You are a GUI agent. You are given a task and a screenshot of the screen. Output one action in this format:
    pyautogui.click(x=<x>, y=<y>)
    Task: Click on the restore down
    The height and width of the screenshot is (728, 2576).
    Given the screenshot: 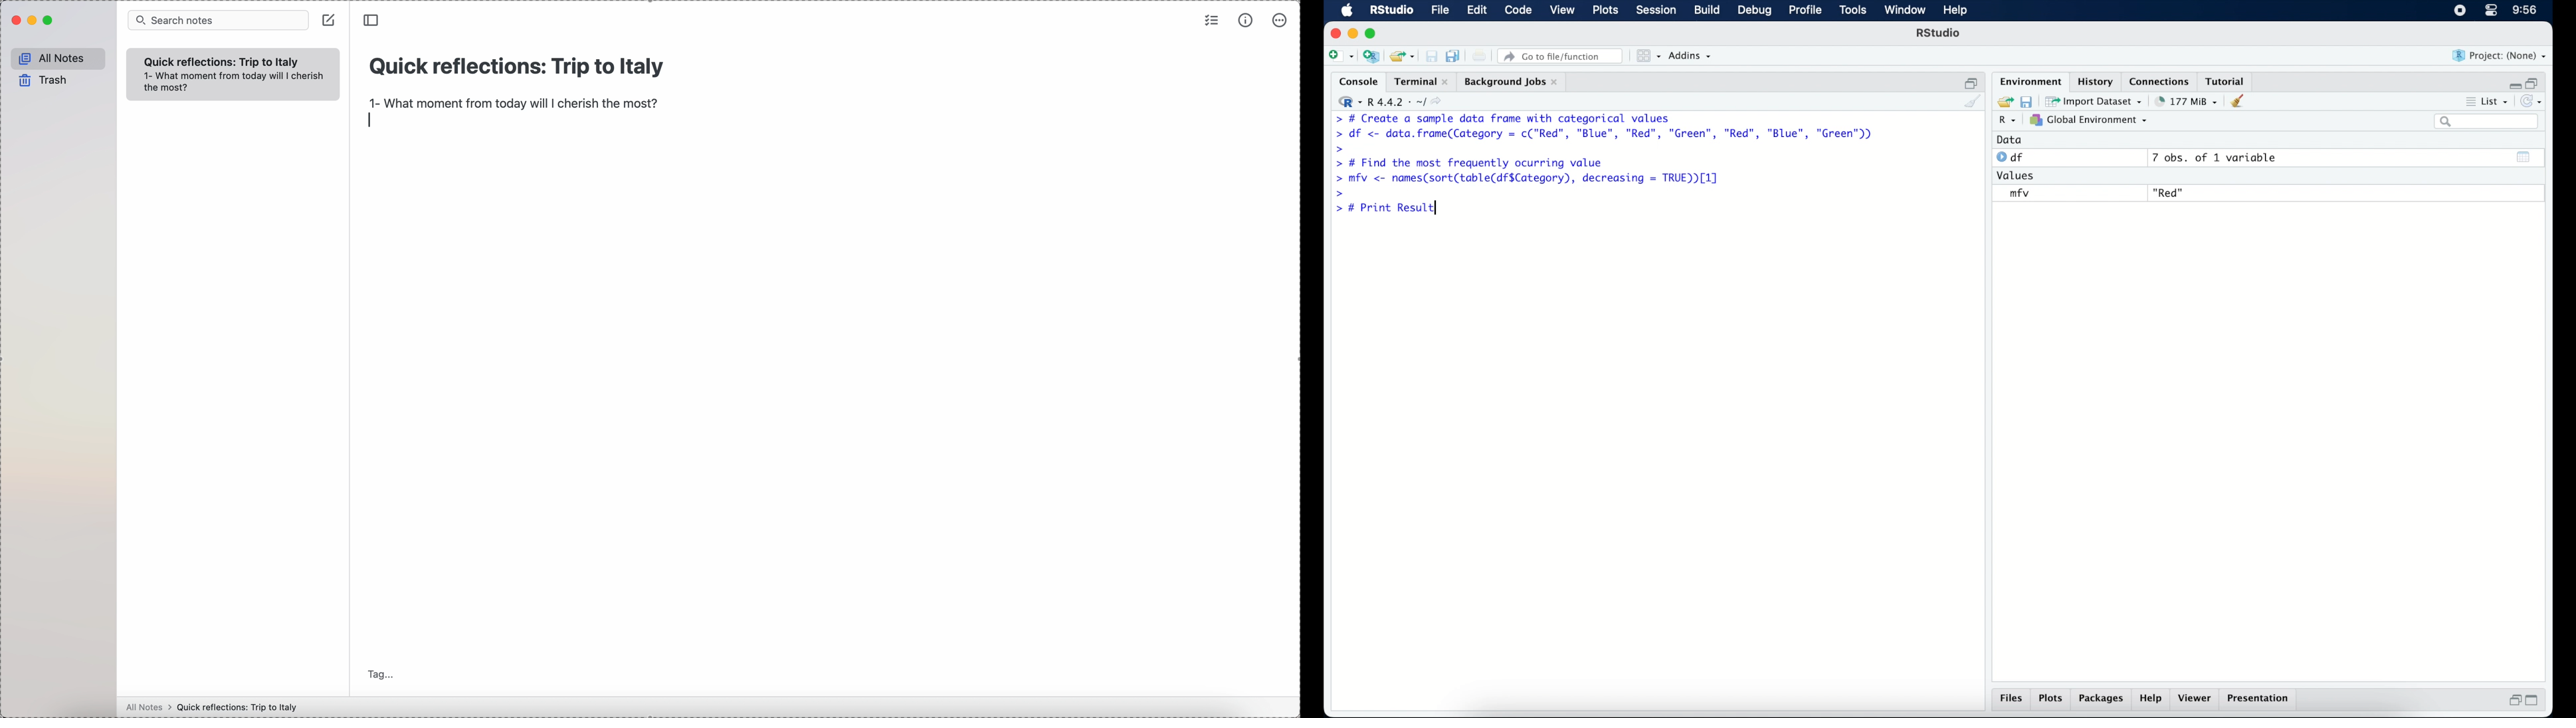 What is the action you would take?
    pyautogui.click(x=2513, y=700)
    